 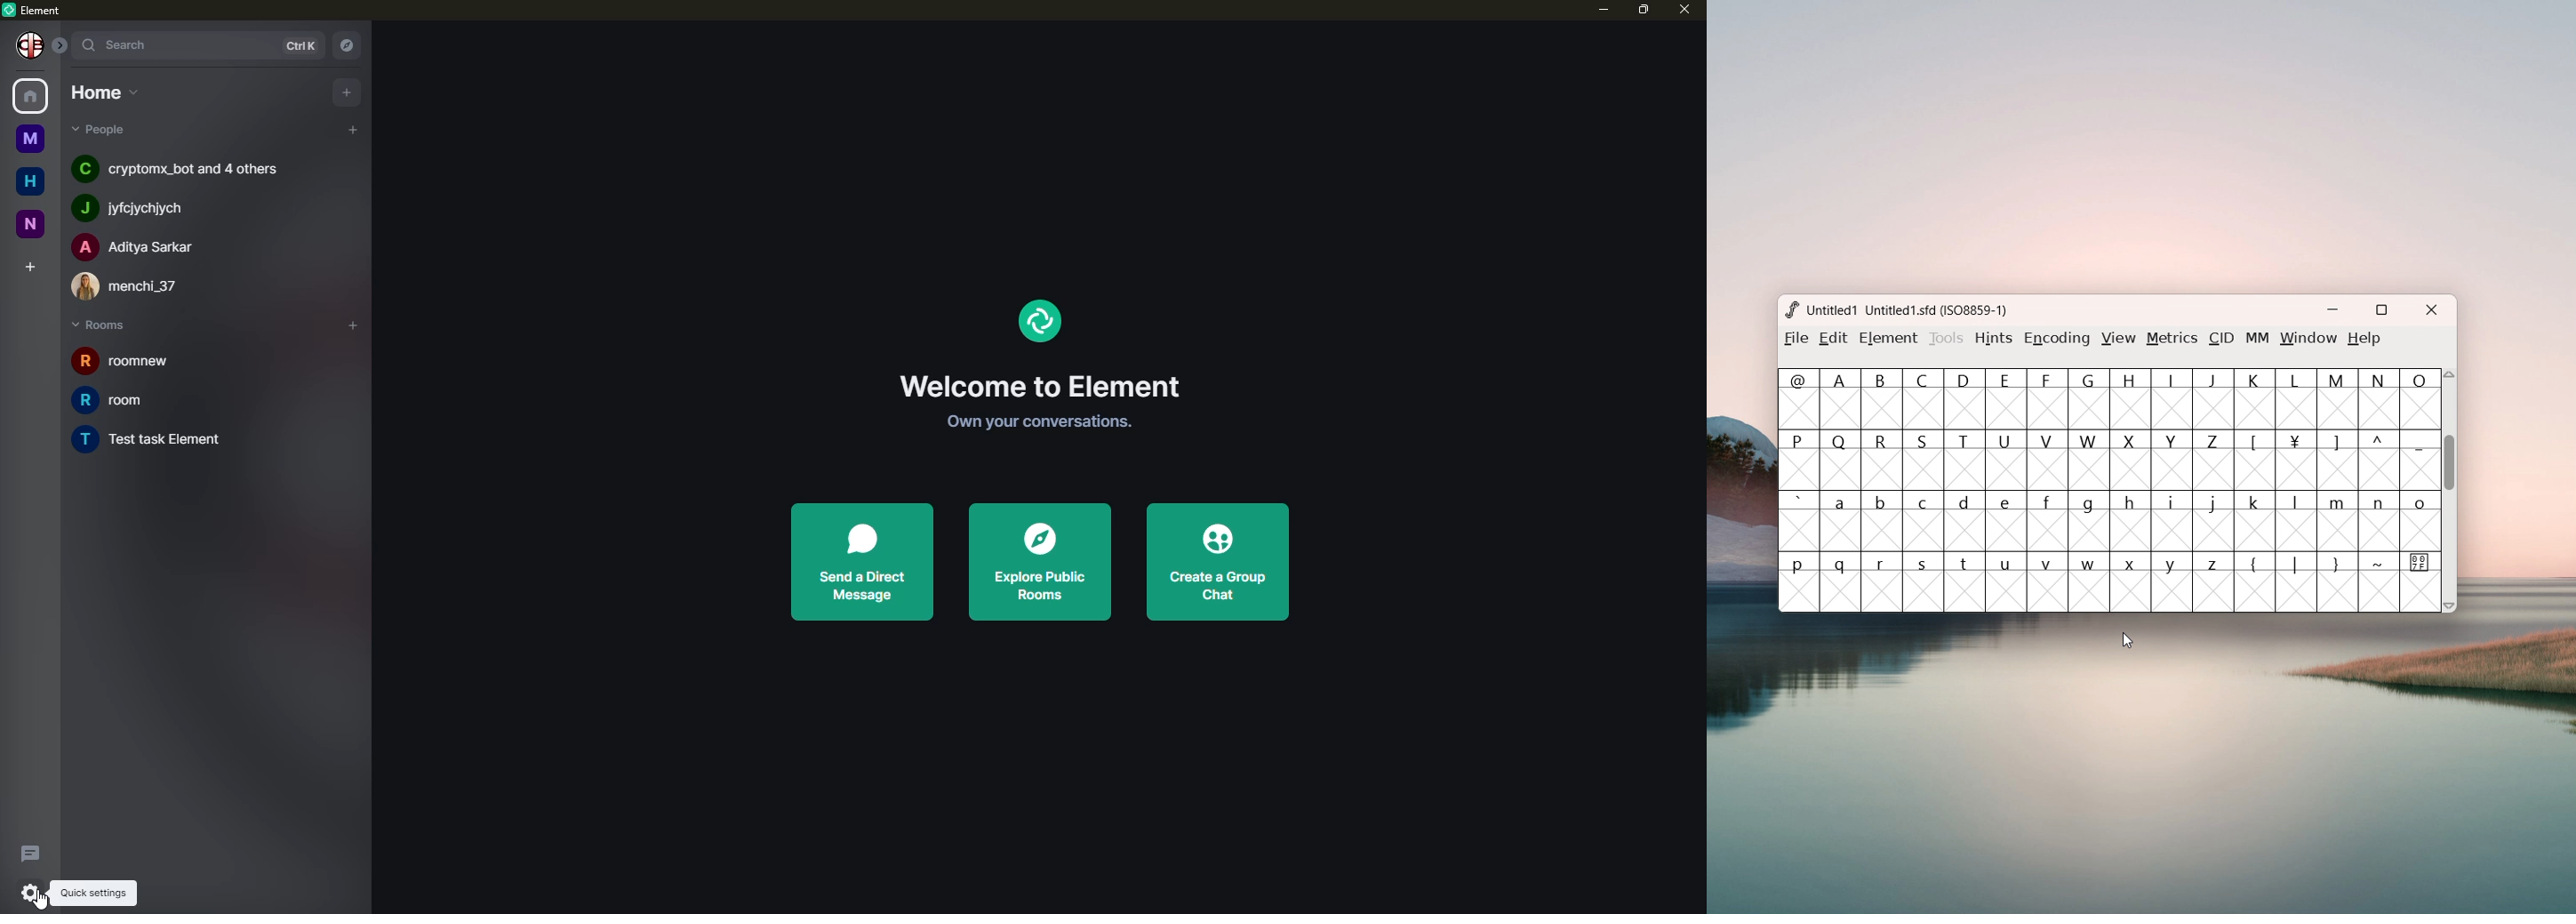 What do you see at coordinates (1212, 561) in the screenshot?
I see `create a group chat` at bounding box center [1212, 561].